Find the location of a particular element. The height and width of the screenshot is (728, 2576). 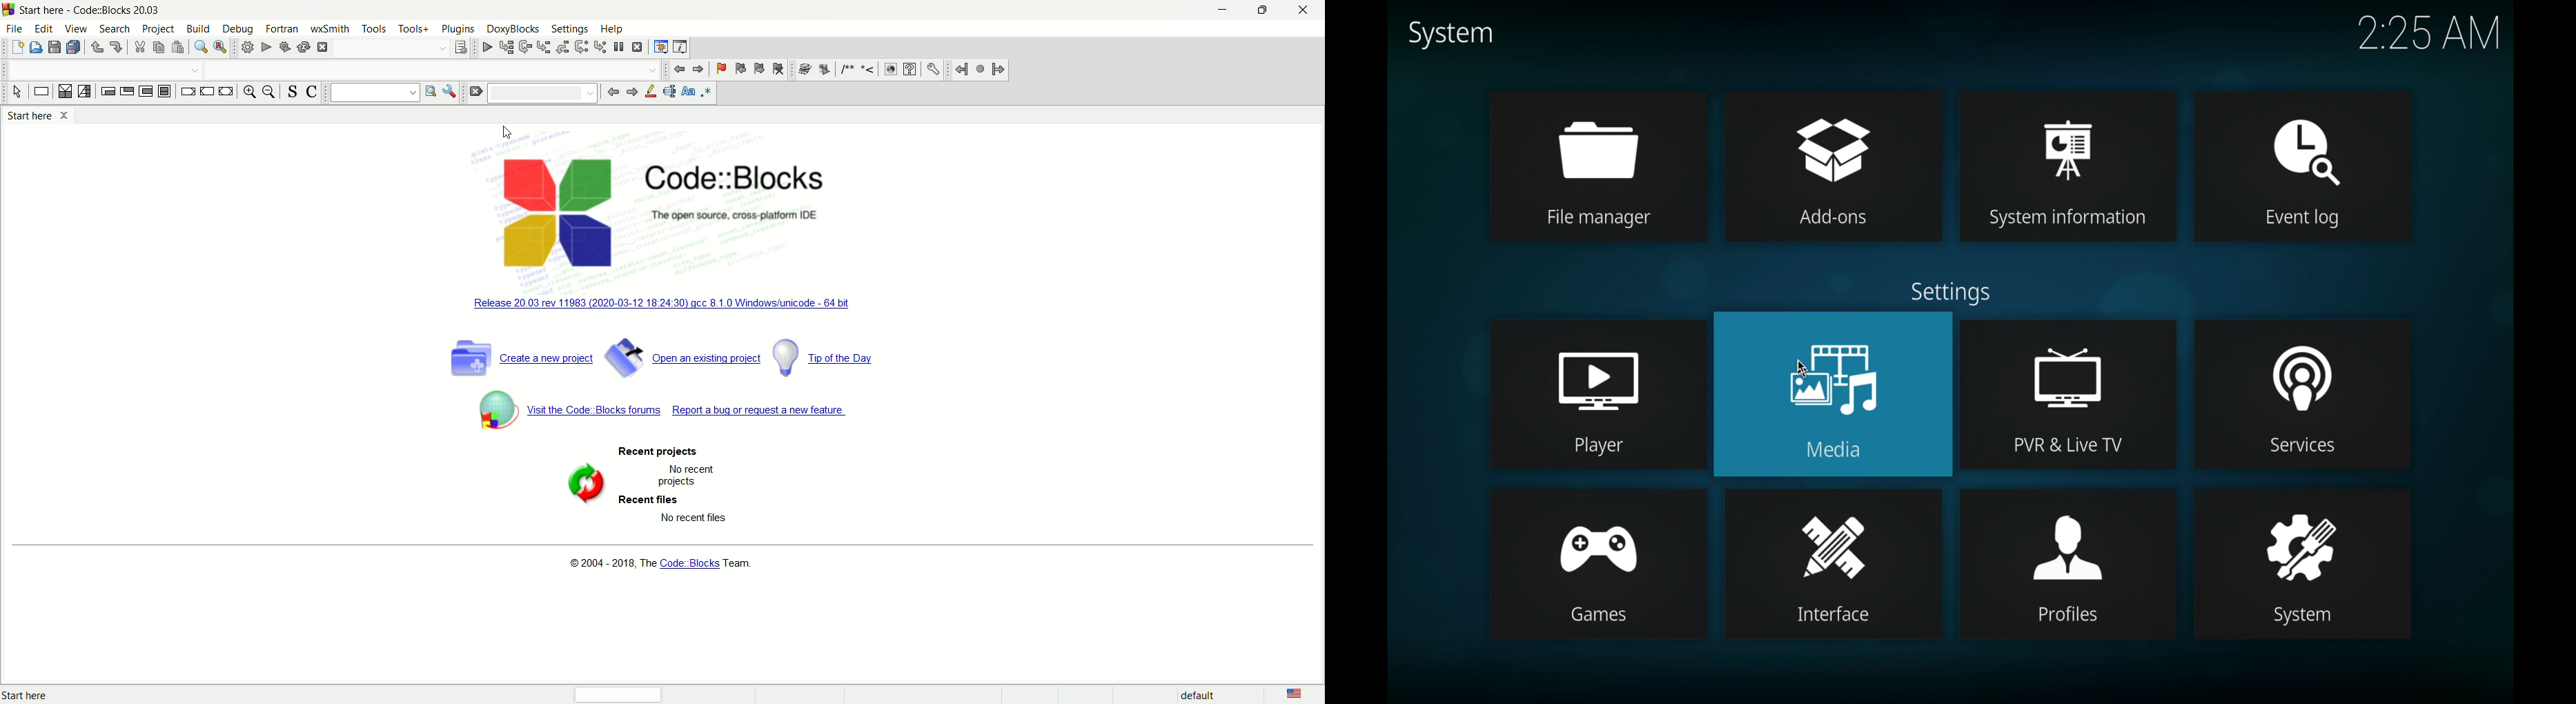

fortan is located at coordinates (282, 28).